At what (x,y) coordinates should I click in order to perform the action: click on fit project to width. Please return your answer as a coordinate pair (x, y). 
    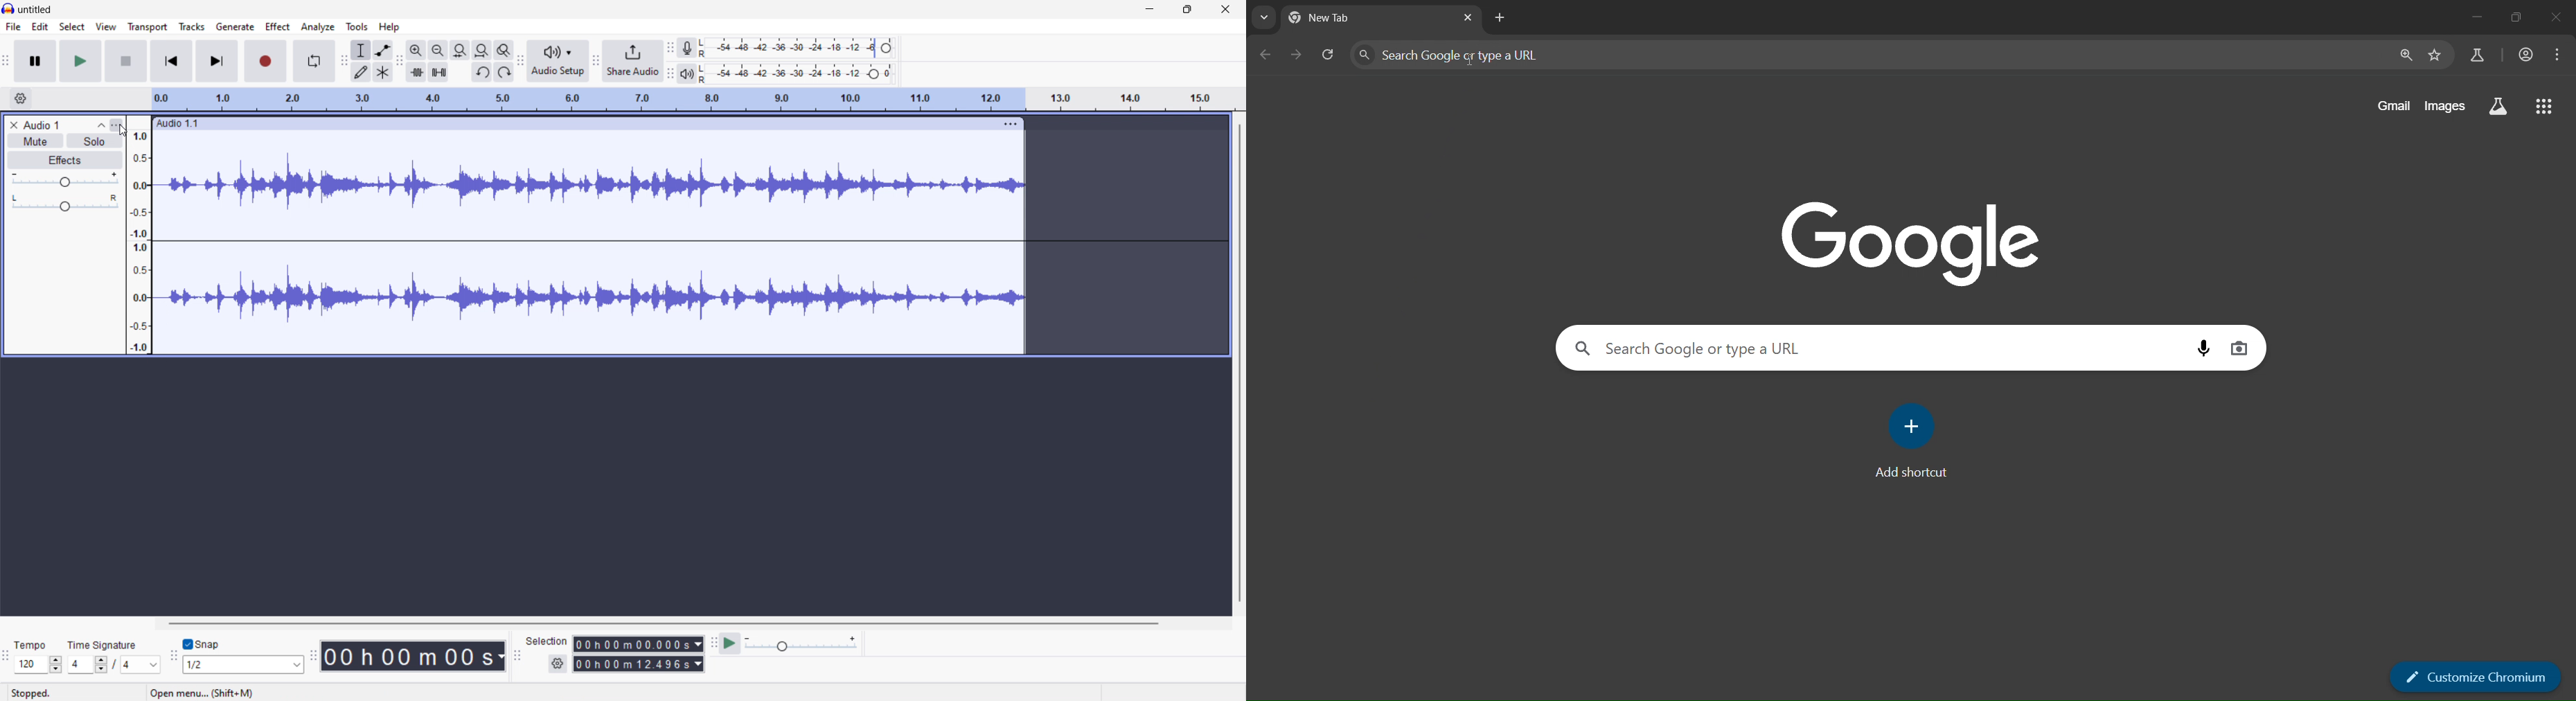
    Looking at the image, I should click on (482, 49).